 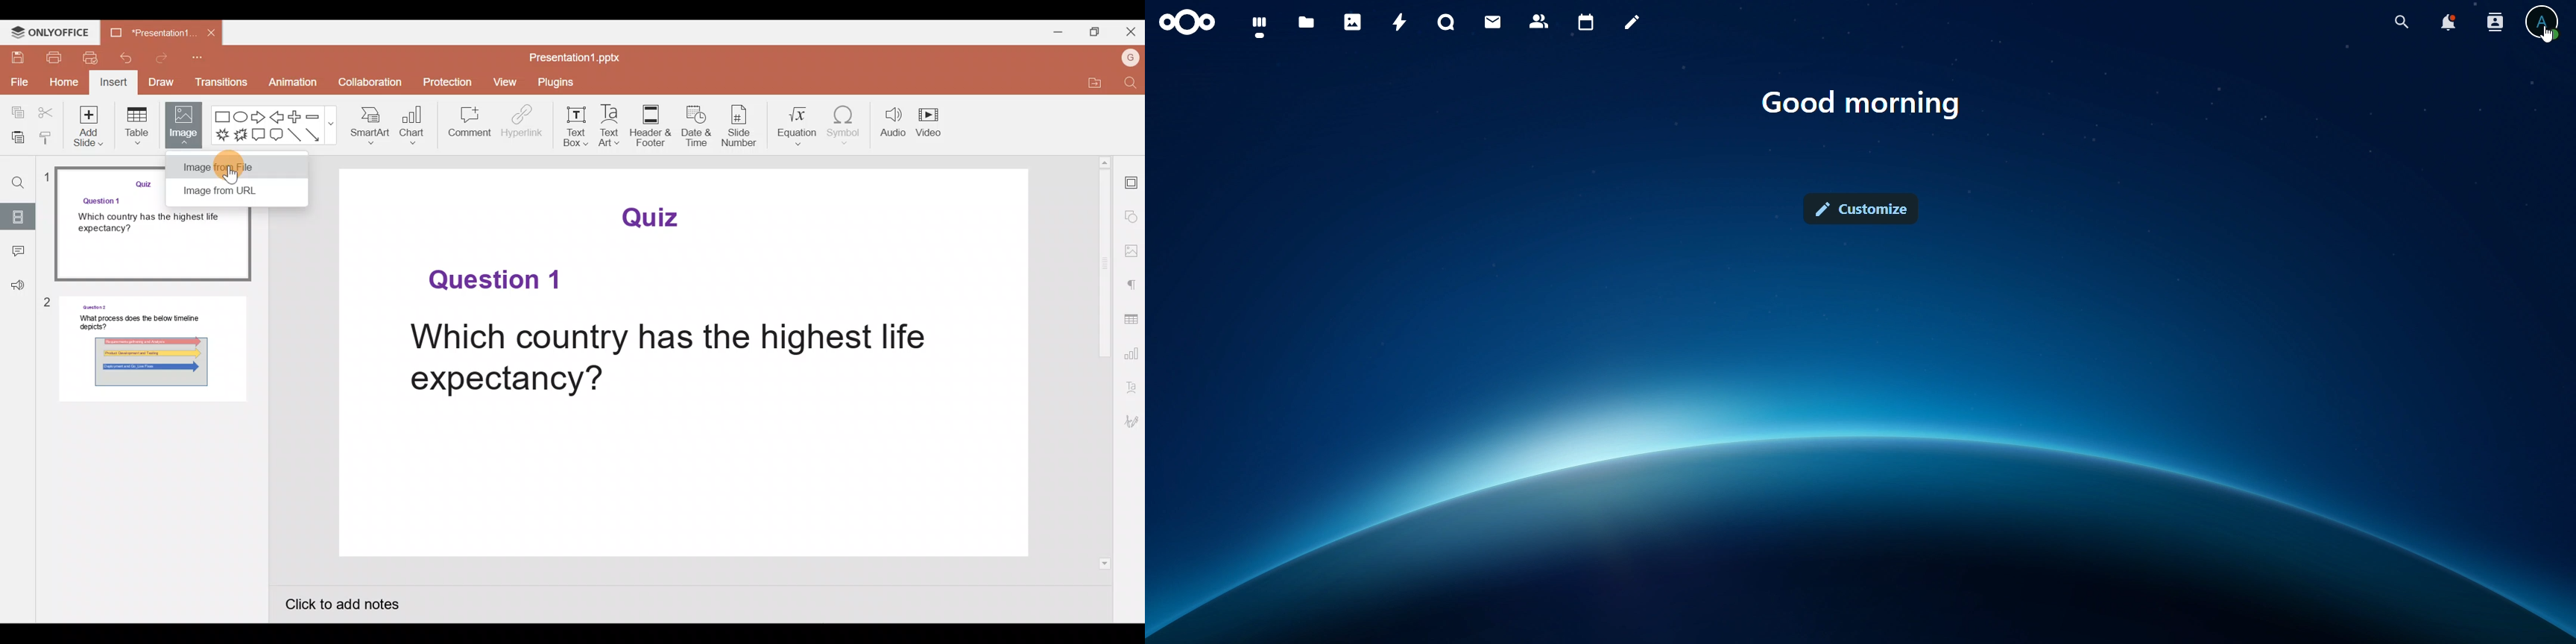 I want to click on mail, so click(x=1494, y=22).